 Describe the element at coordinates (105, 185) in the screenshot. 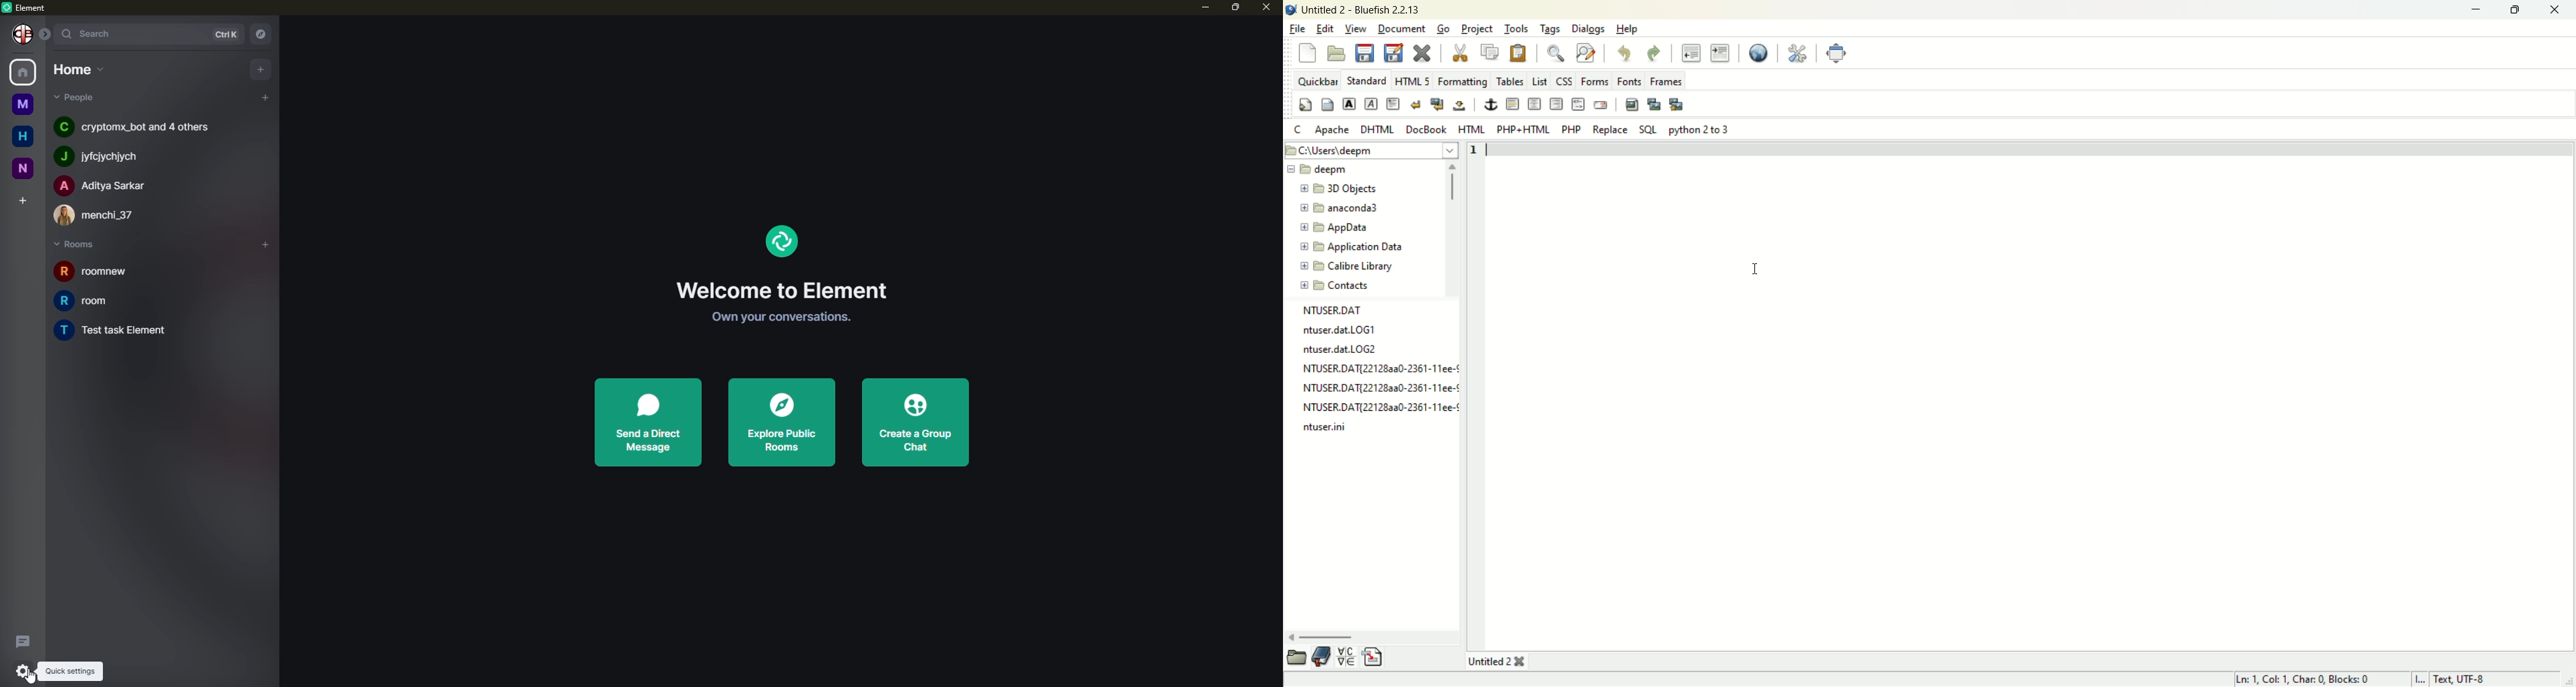

I see `people` at that location.